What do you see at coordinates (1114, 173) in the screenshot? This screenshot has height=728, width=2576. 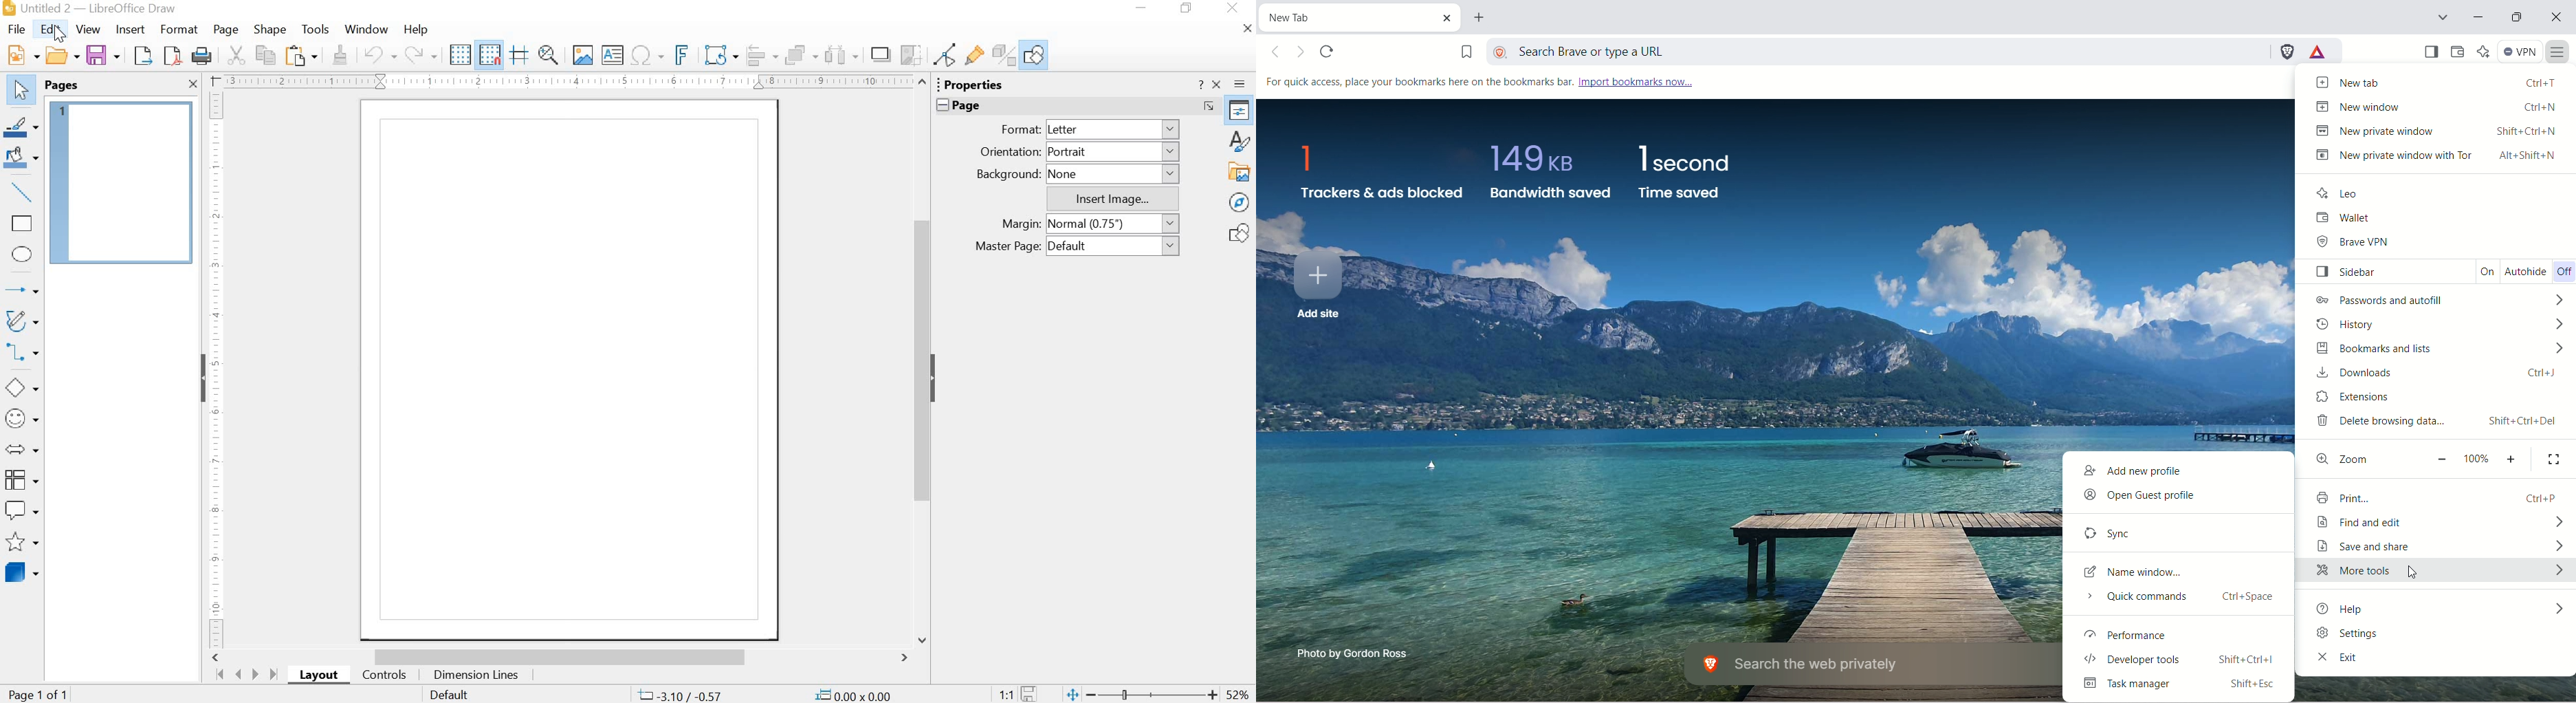 I see `None` at bounding box center [1114, 173].